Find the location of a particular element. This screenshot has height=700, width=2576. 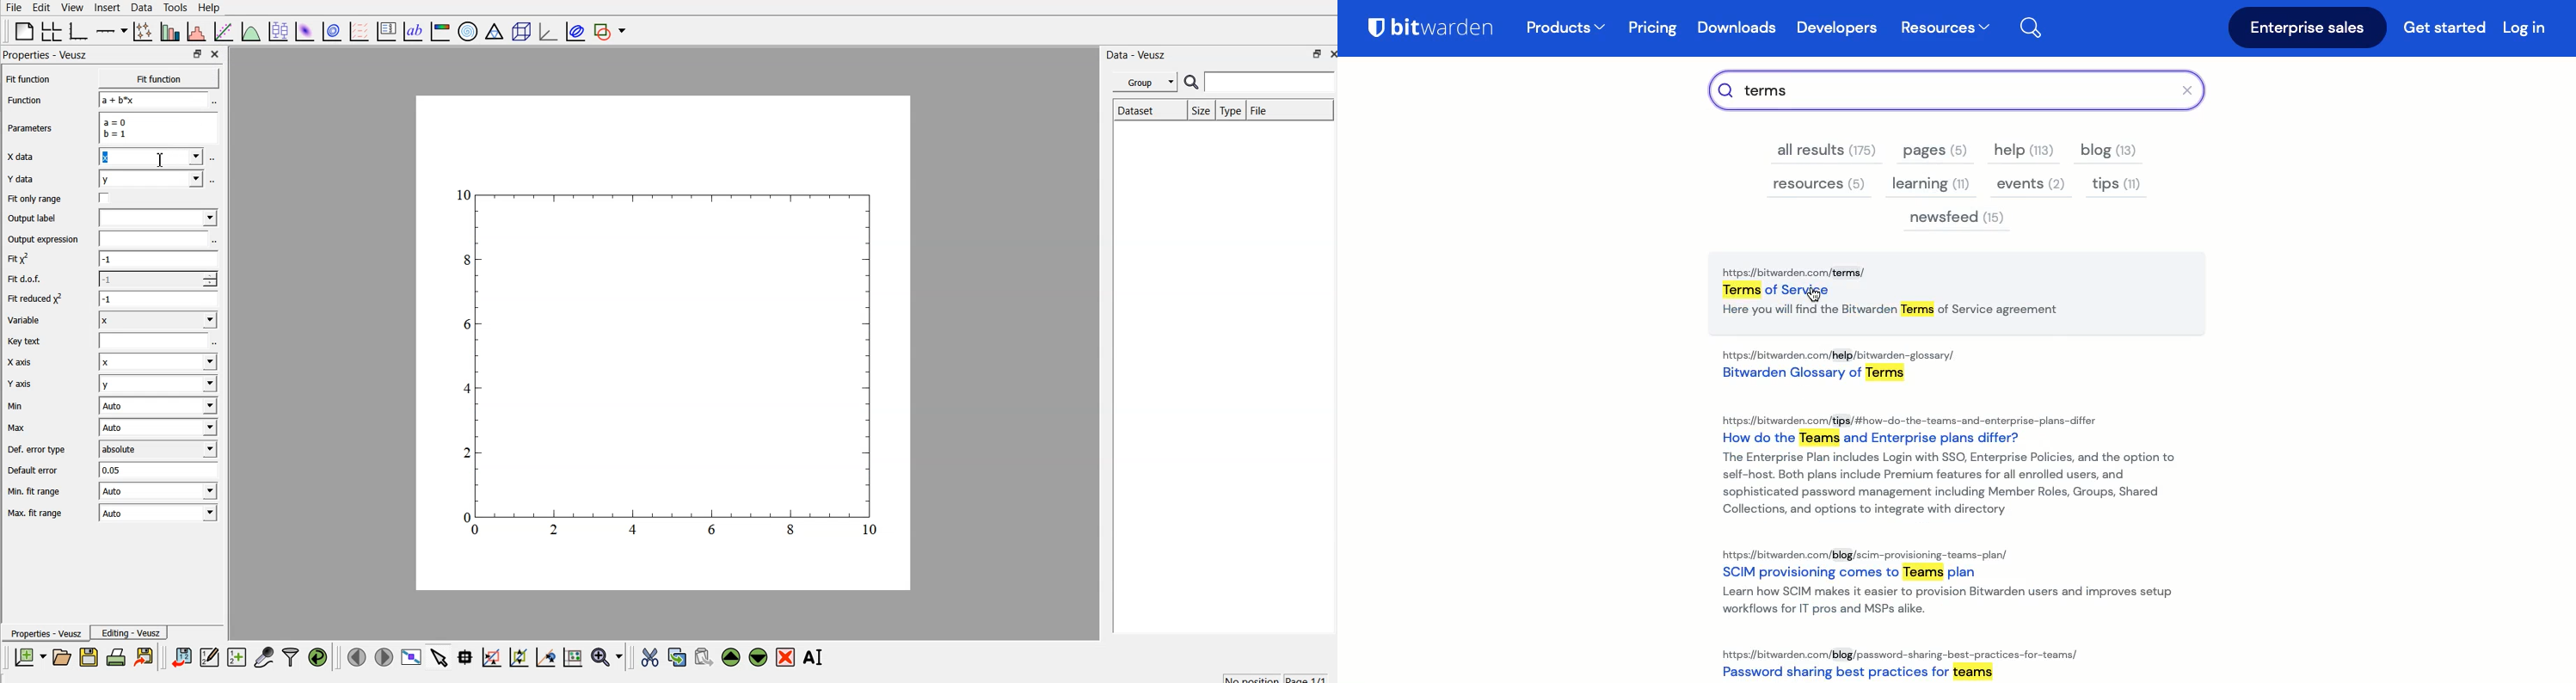

Editing - Veusz is located at coordinates (135, 632).